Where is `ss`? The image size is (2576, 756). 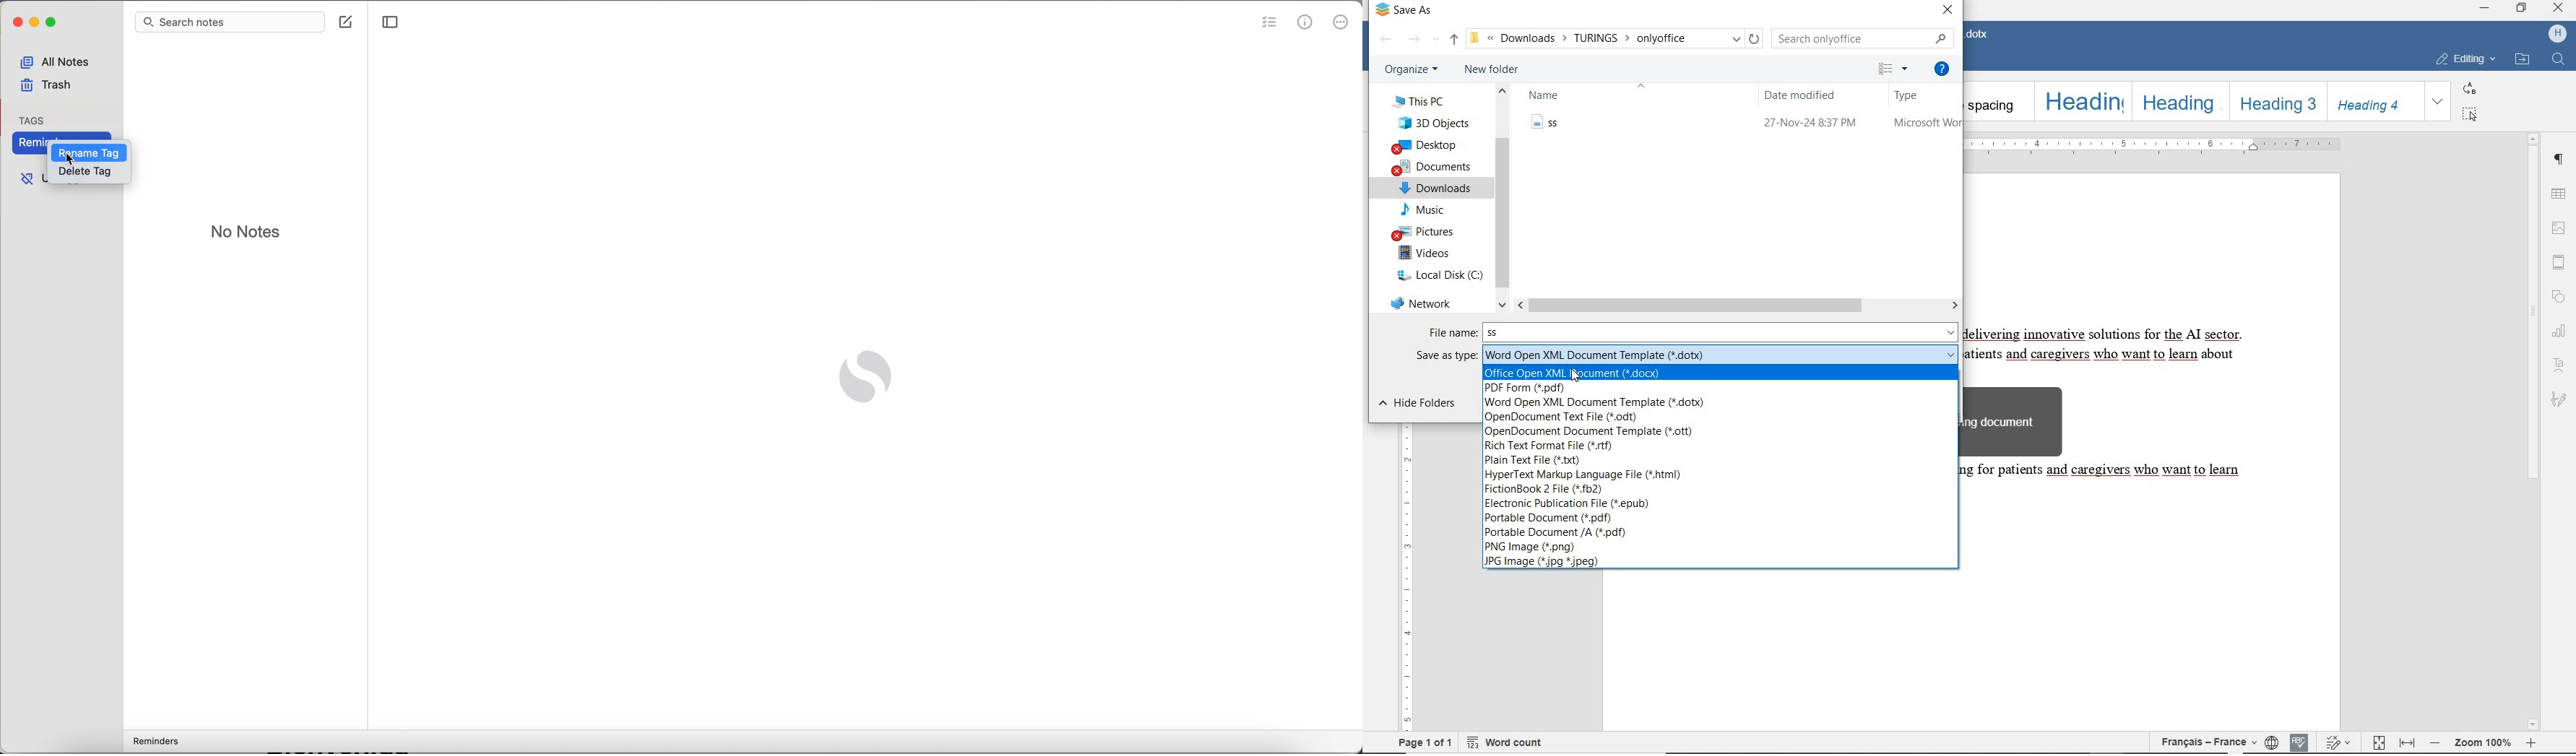
ss is located at coordinates (1723, 332).